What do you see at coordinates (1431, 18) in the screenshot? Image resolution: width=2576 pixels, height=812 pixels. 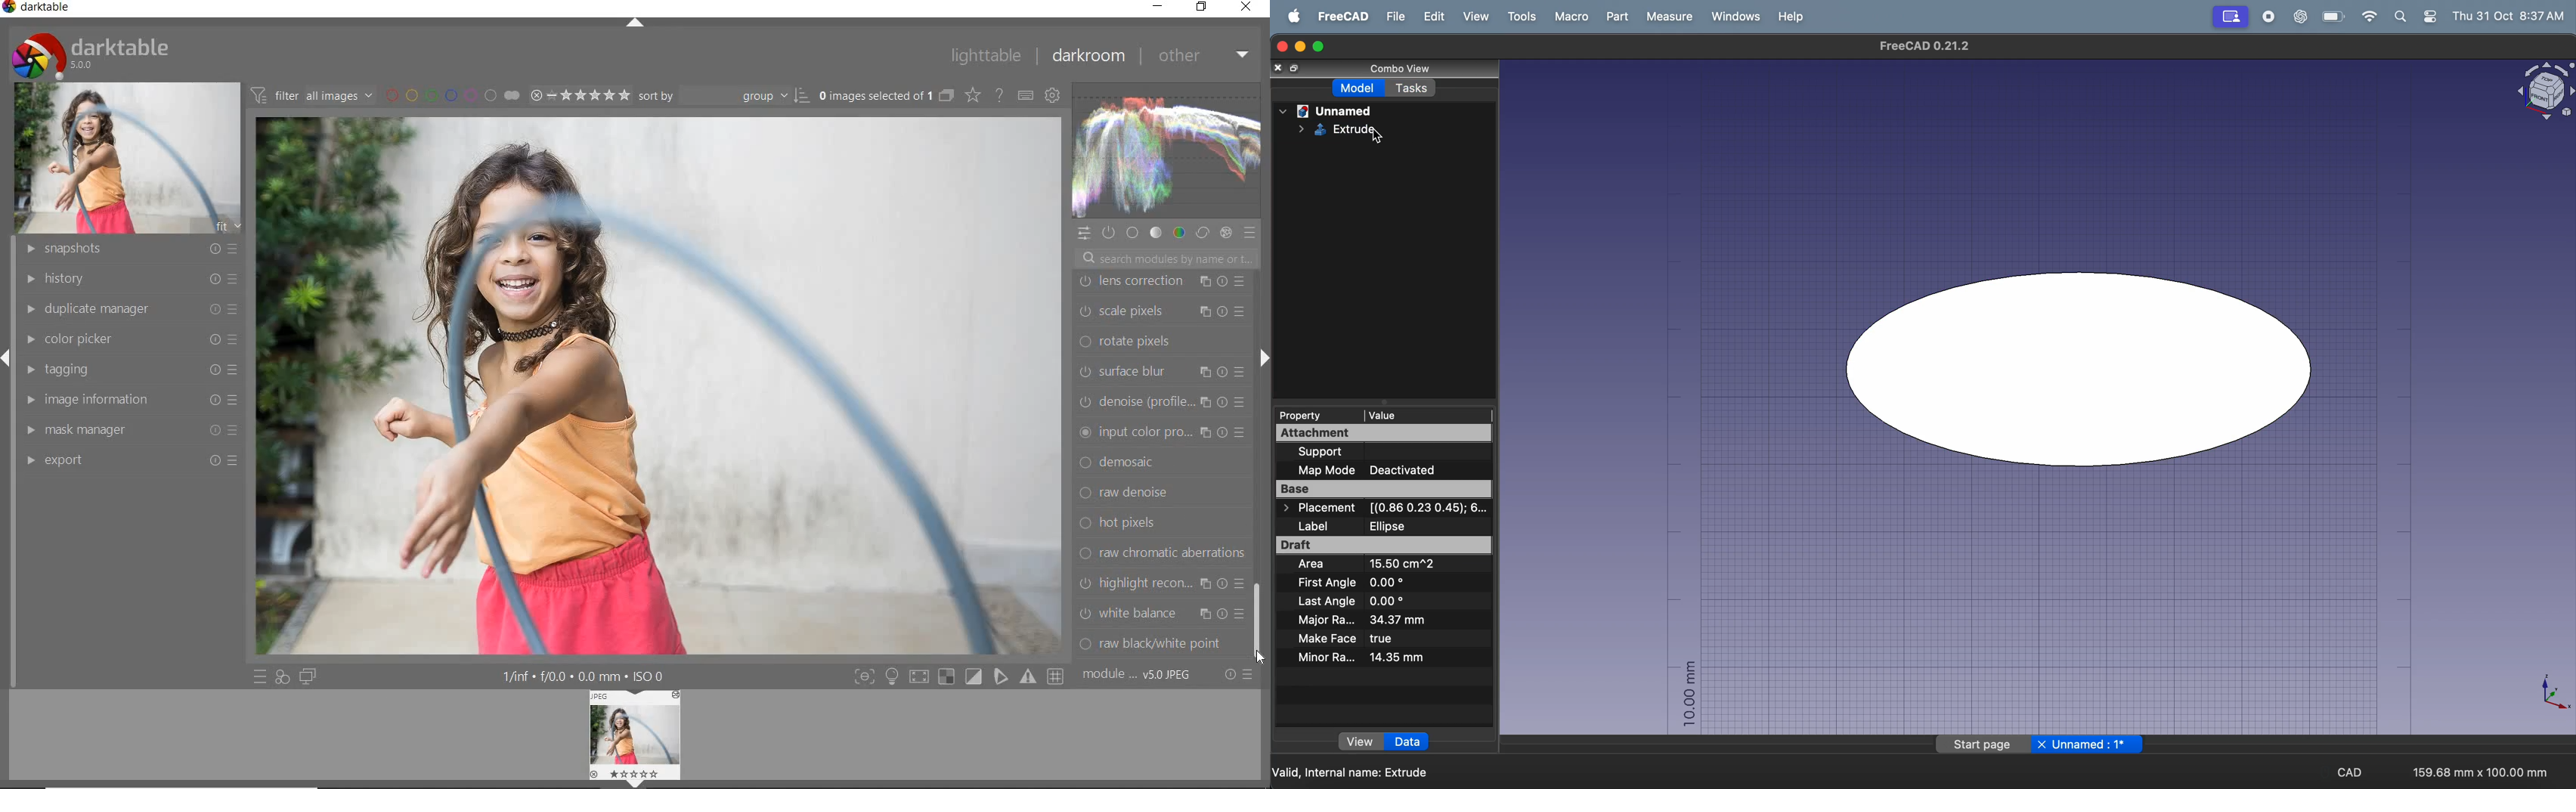 I see `edit` at bounding box center [1431, 18].